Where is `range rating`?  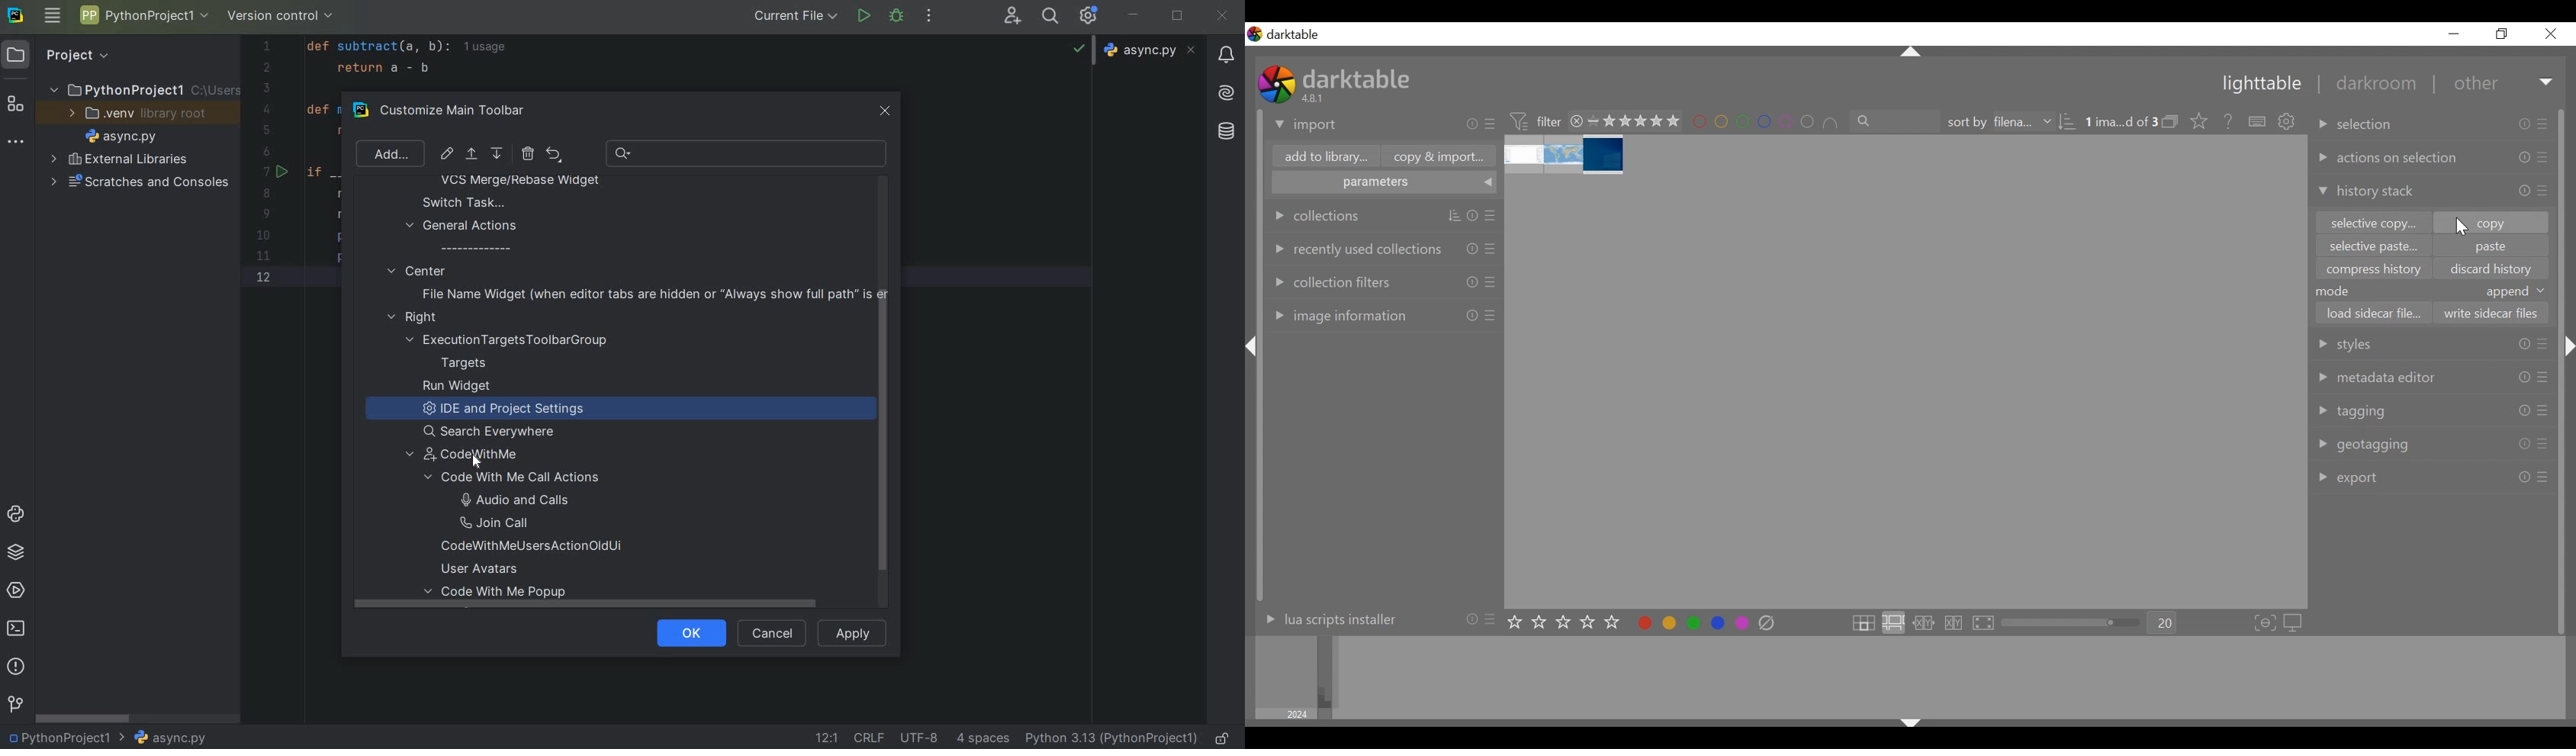
range rating is located at coordinates (1634, 122).